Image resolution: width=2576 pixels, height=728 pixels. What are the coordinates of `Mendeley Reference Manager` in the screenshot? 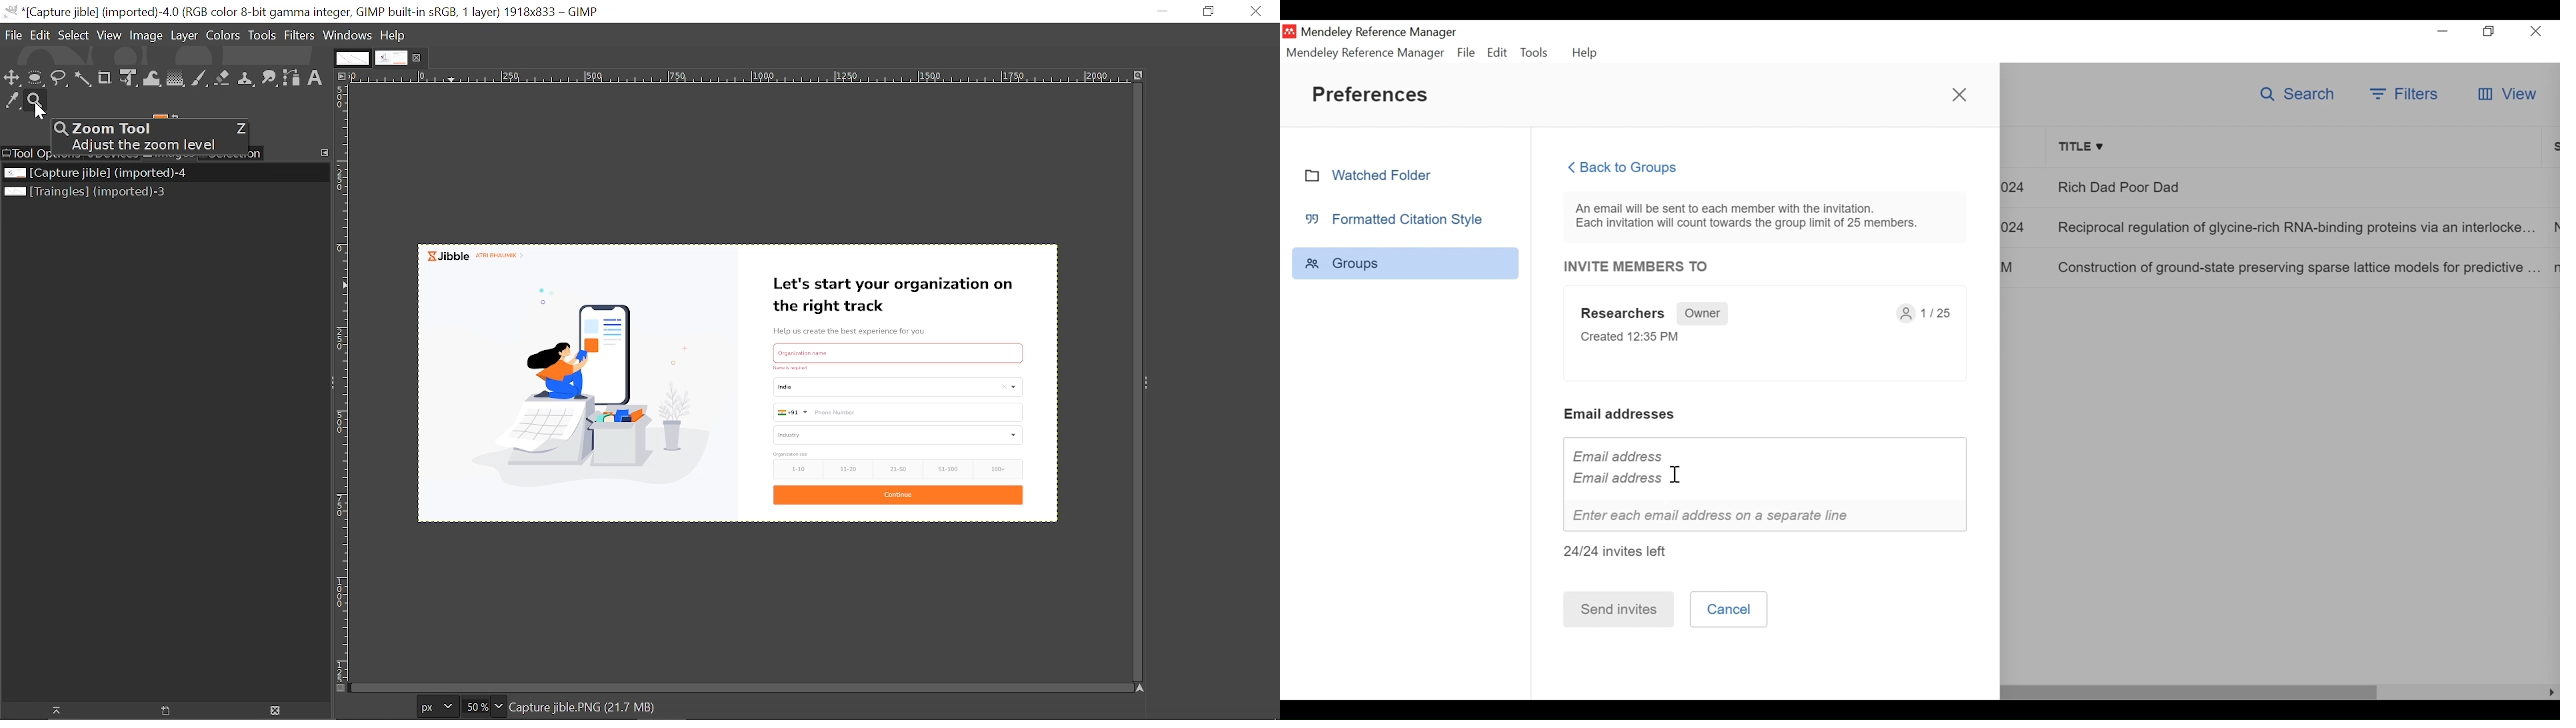 It's located at (1366, 53).